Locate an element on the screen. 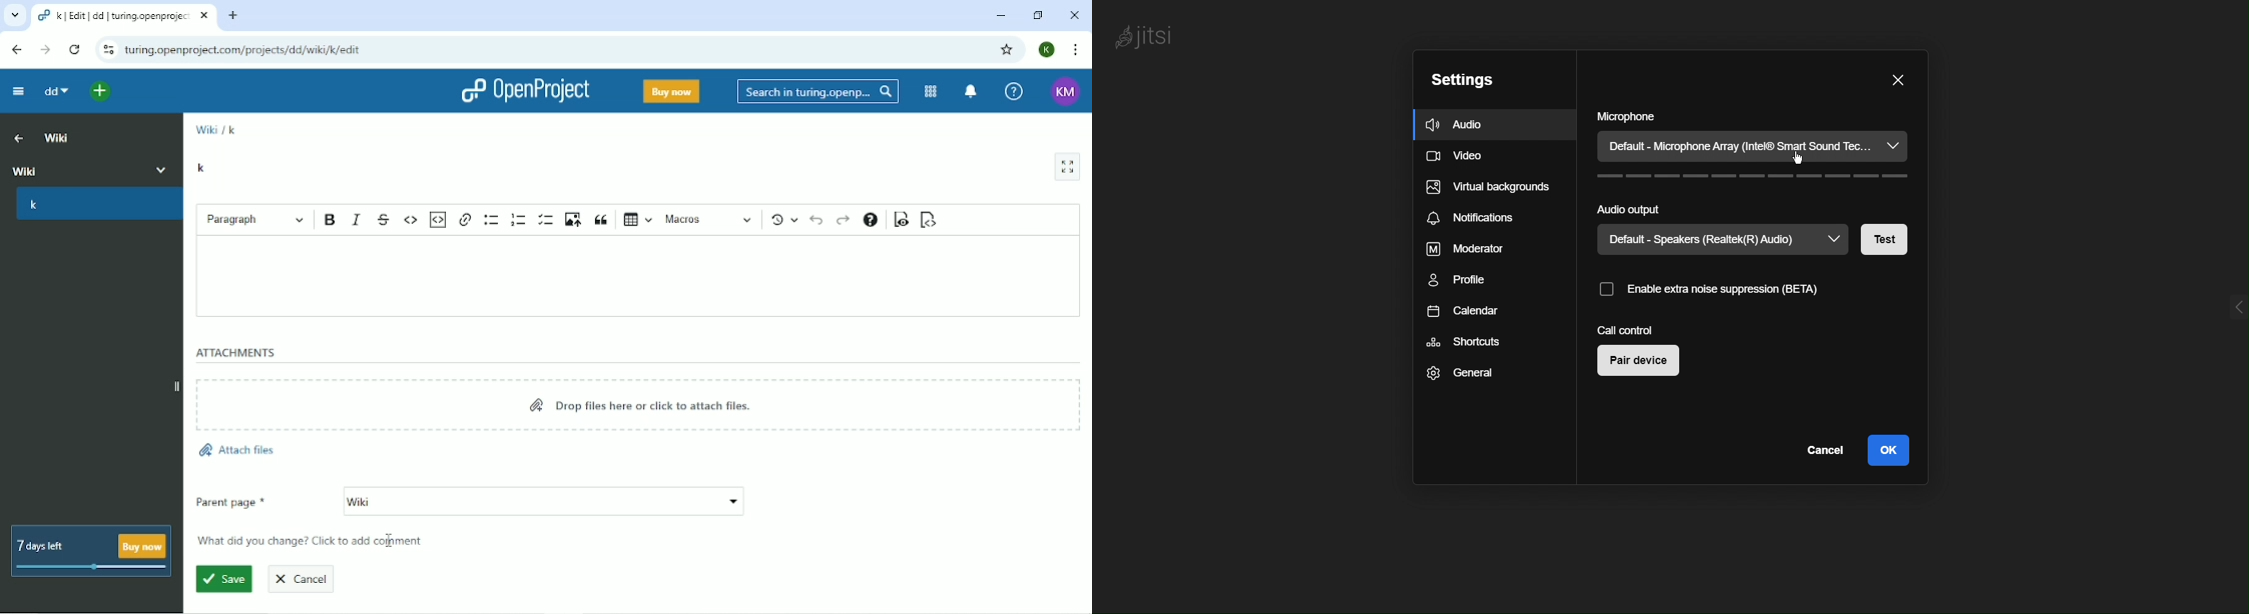 The width and height of the screenshot is (2268, 616). Account is located at coordinates (1045, 49).